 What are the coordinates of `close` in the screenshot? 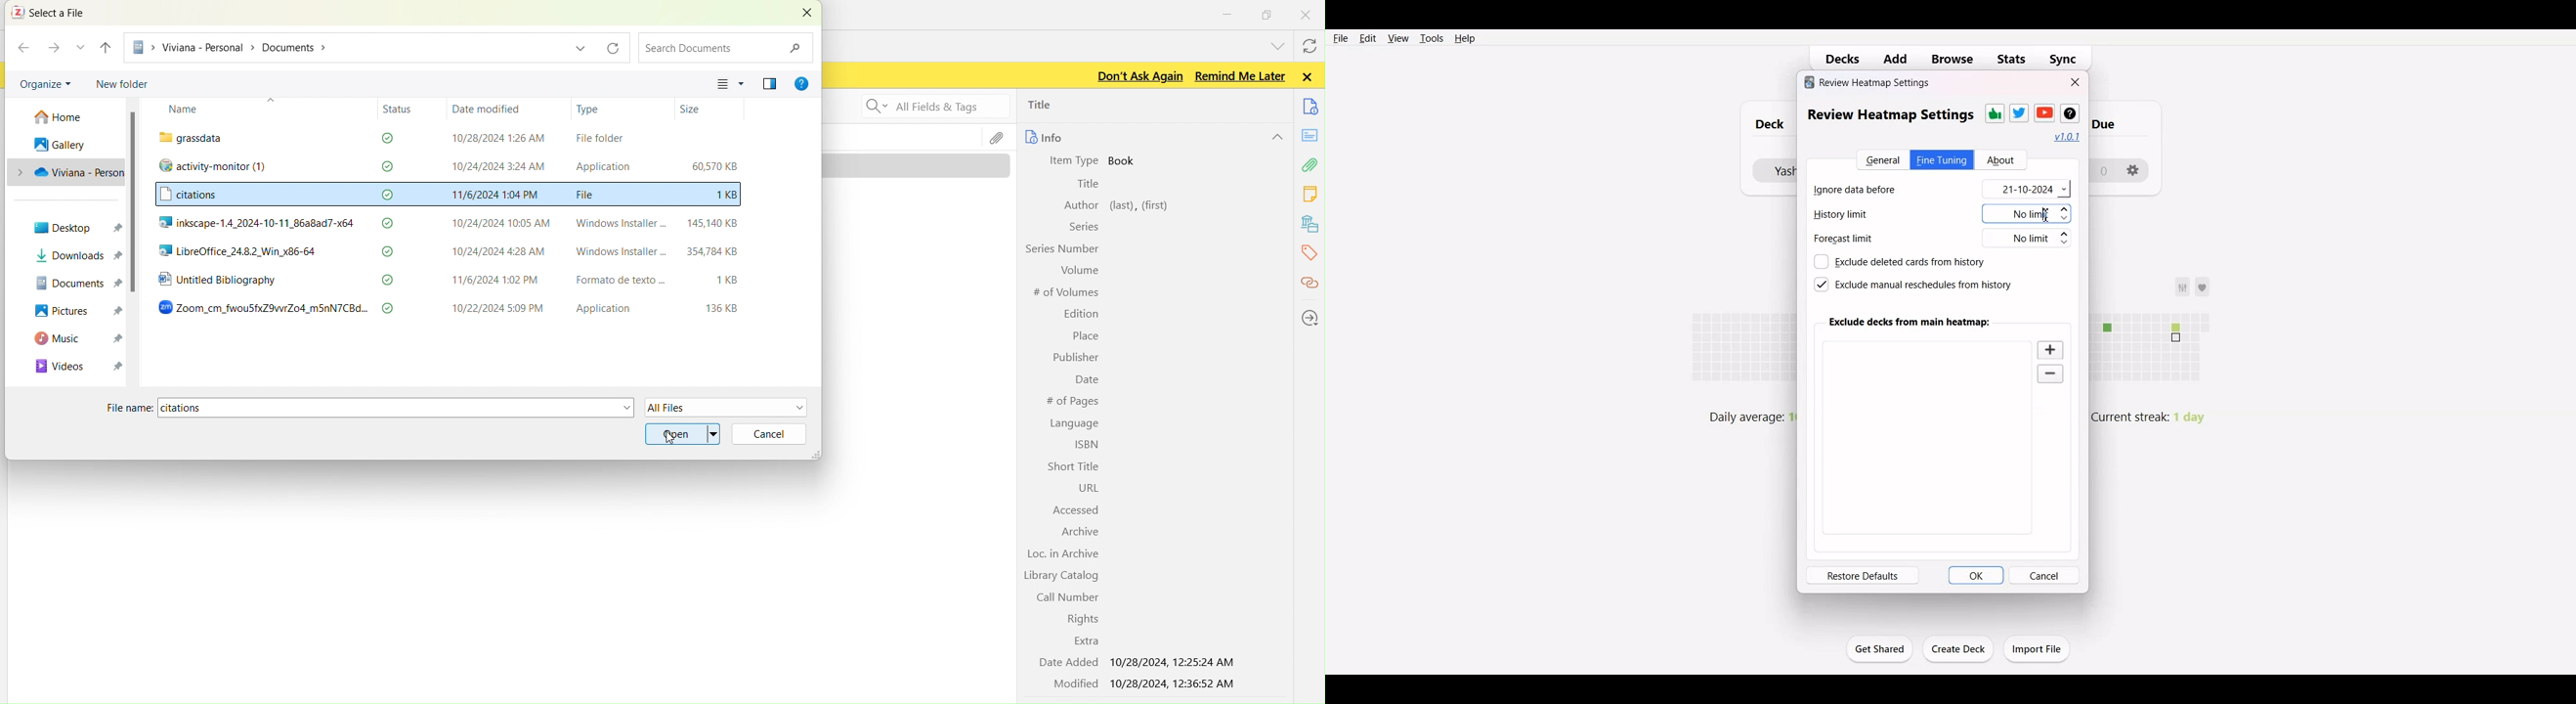 It's located at (1308, 13).